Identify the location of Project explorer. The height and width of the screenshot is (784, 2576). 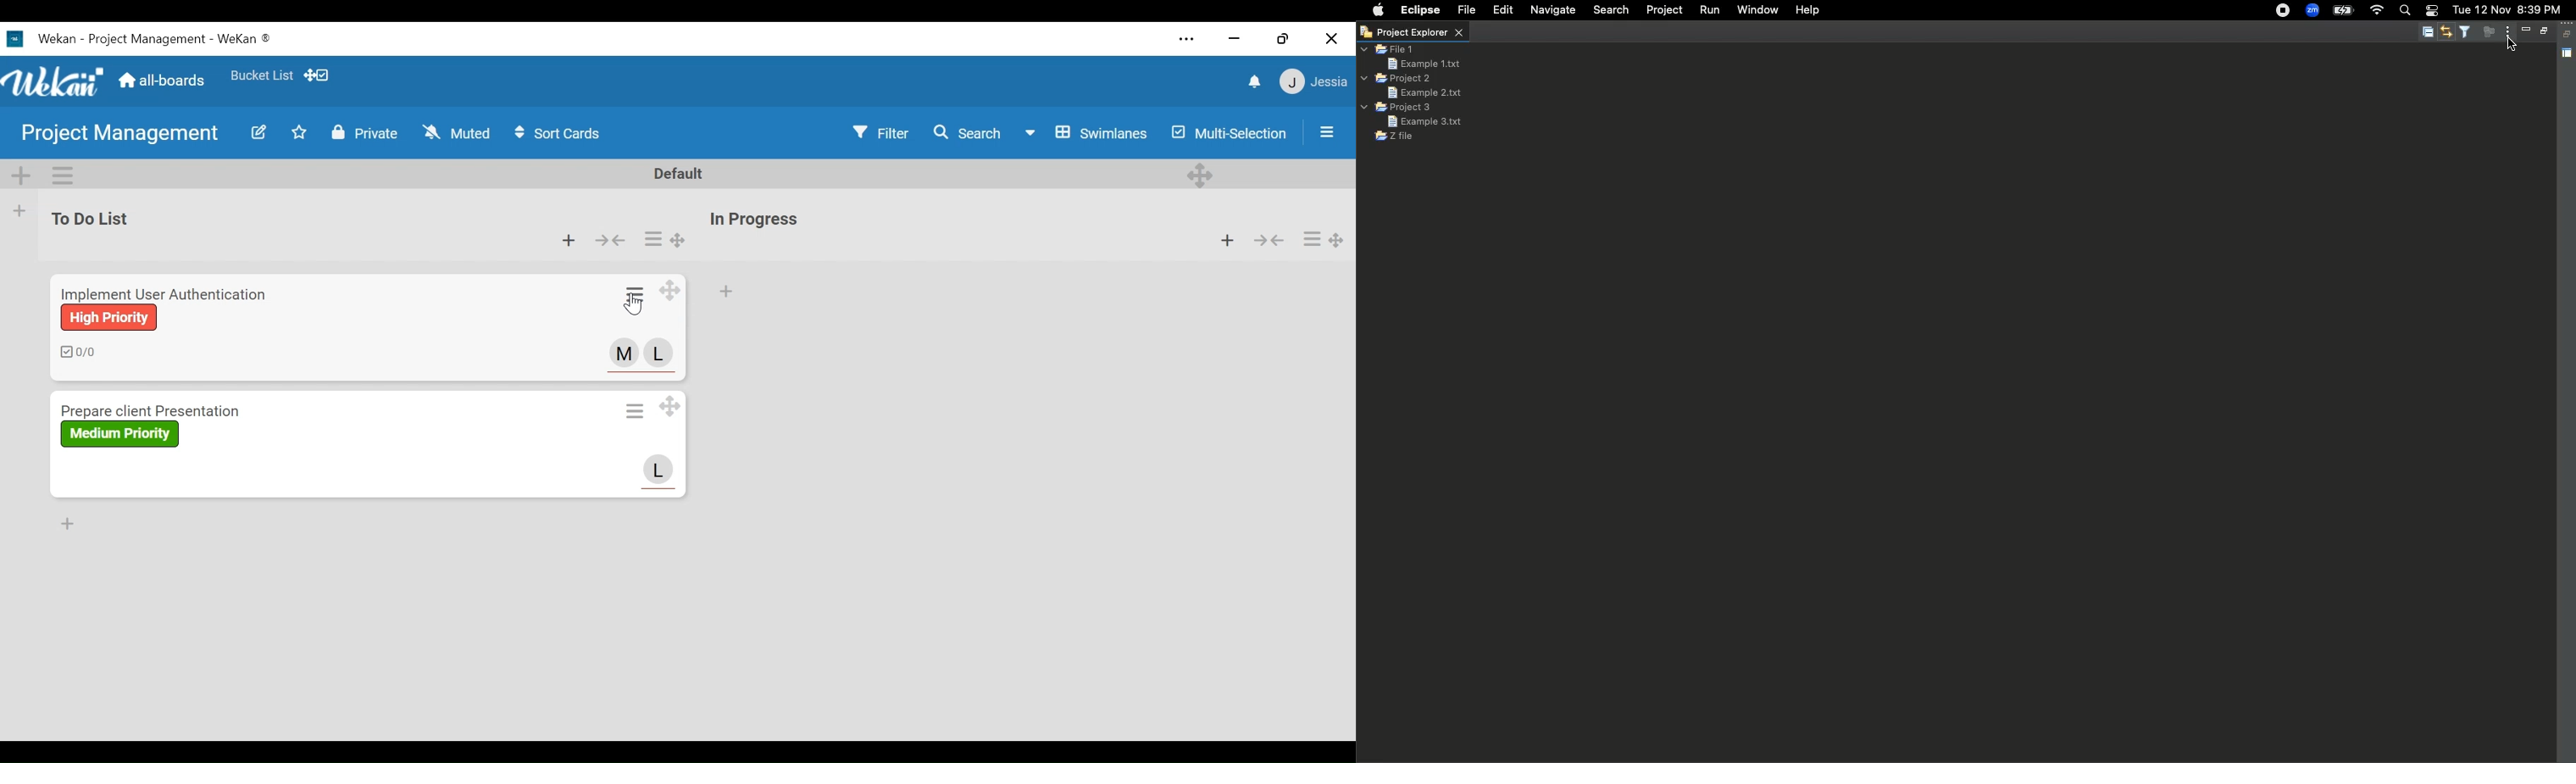
(1412, 33).